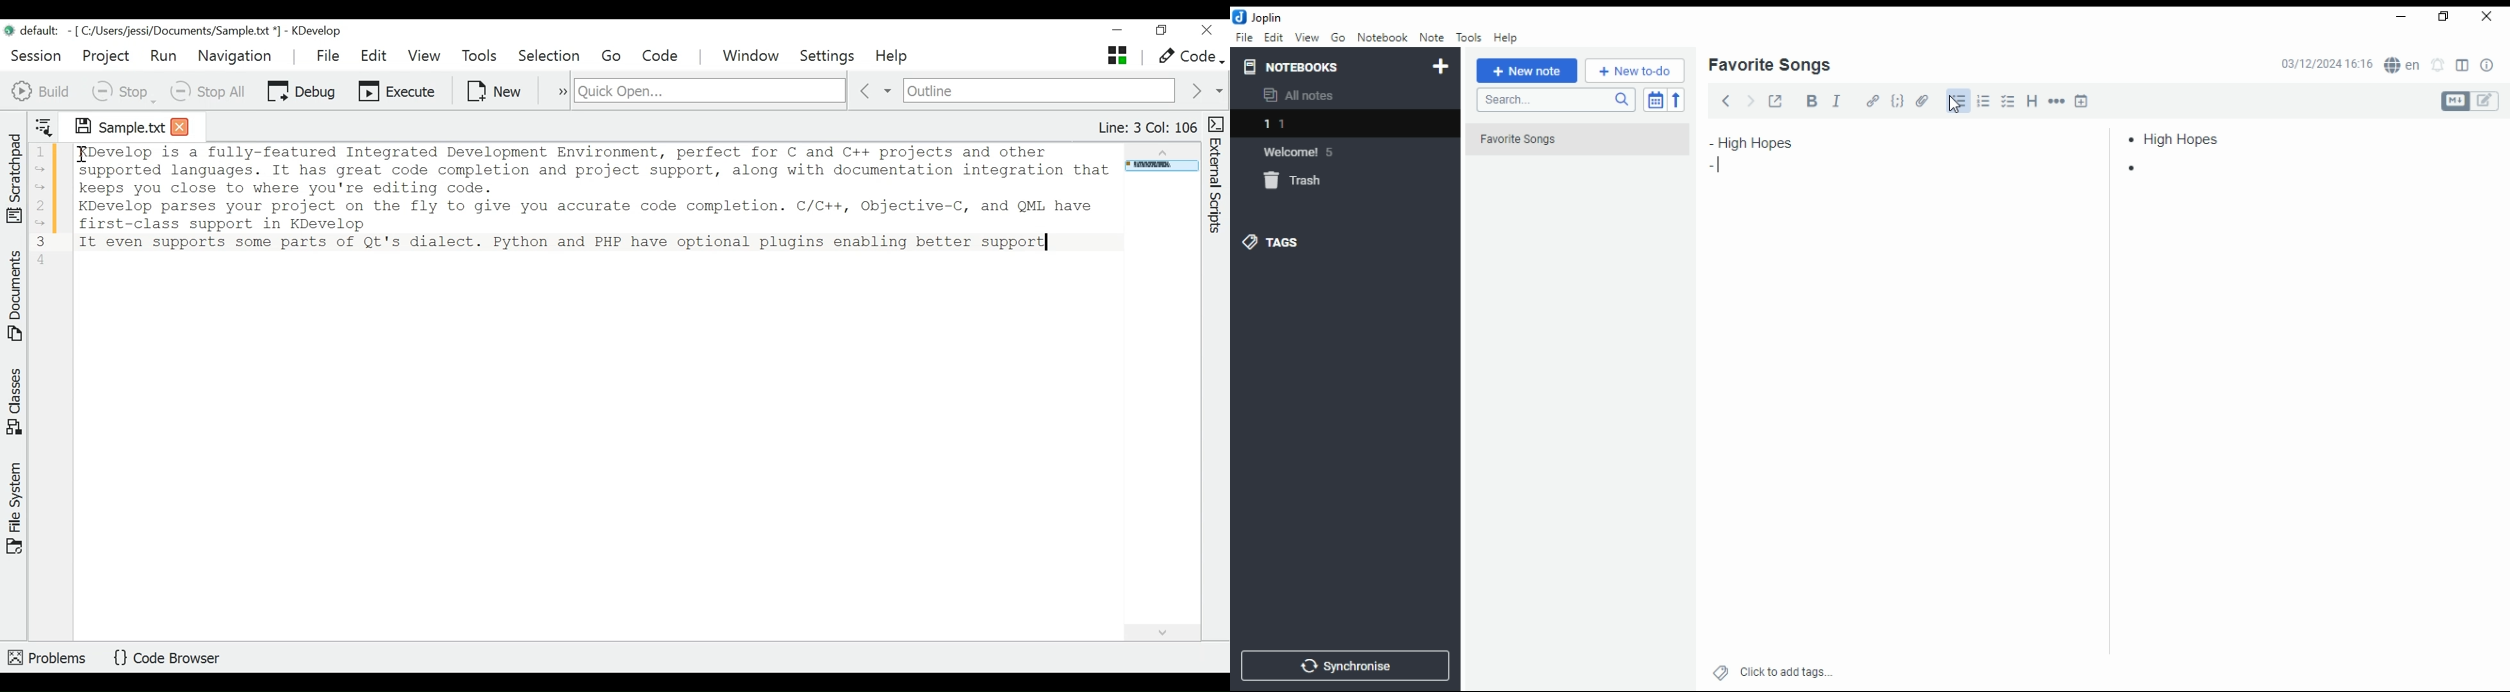  What do you see at coordinates (1676, 100) in the screenshot?
I see `reverse sort order` at bounding box center [1676, 100].